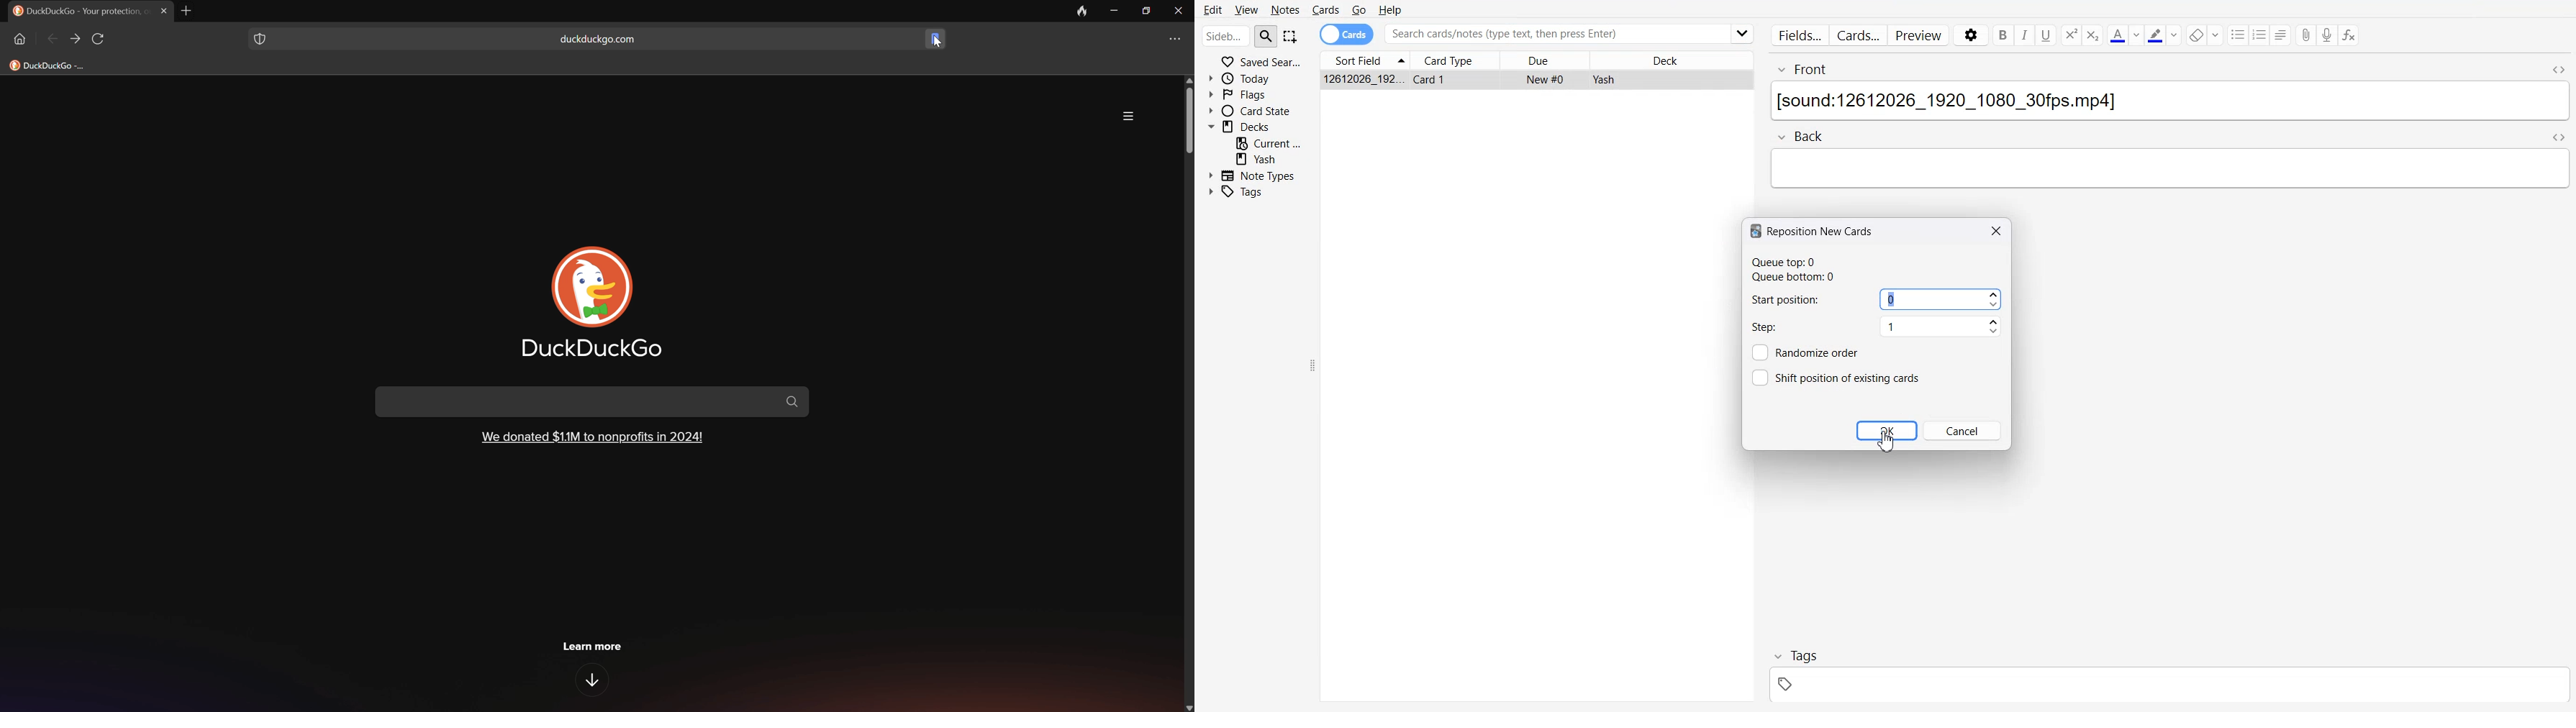  I want to click on 1 slider, so click(1941, 329).